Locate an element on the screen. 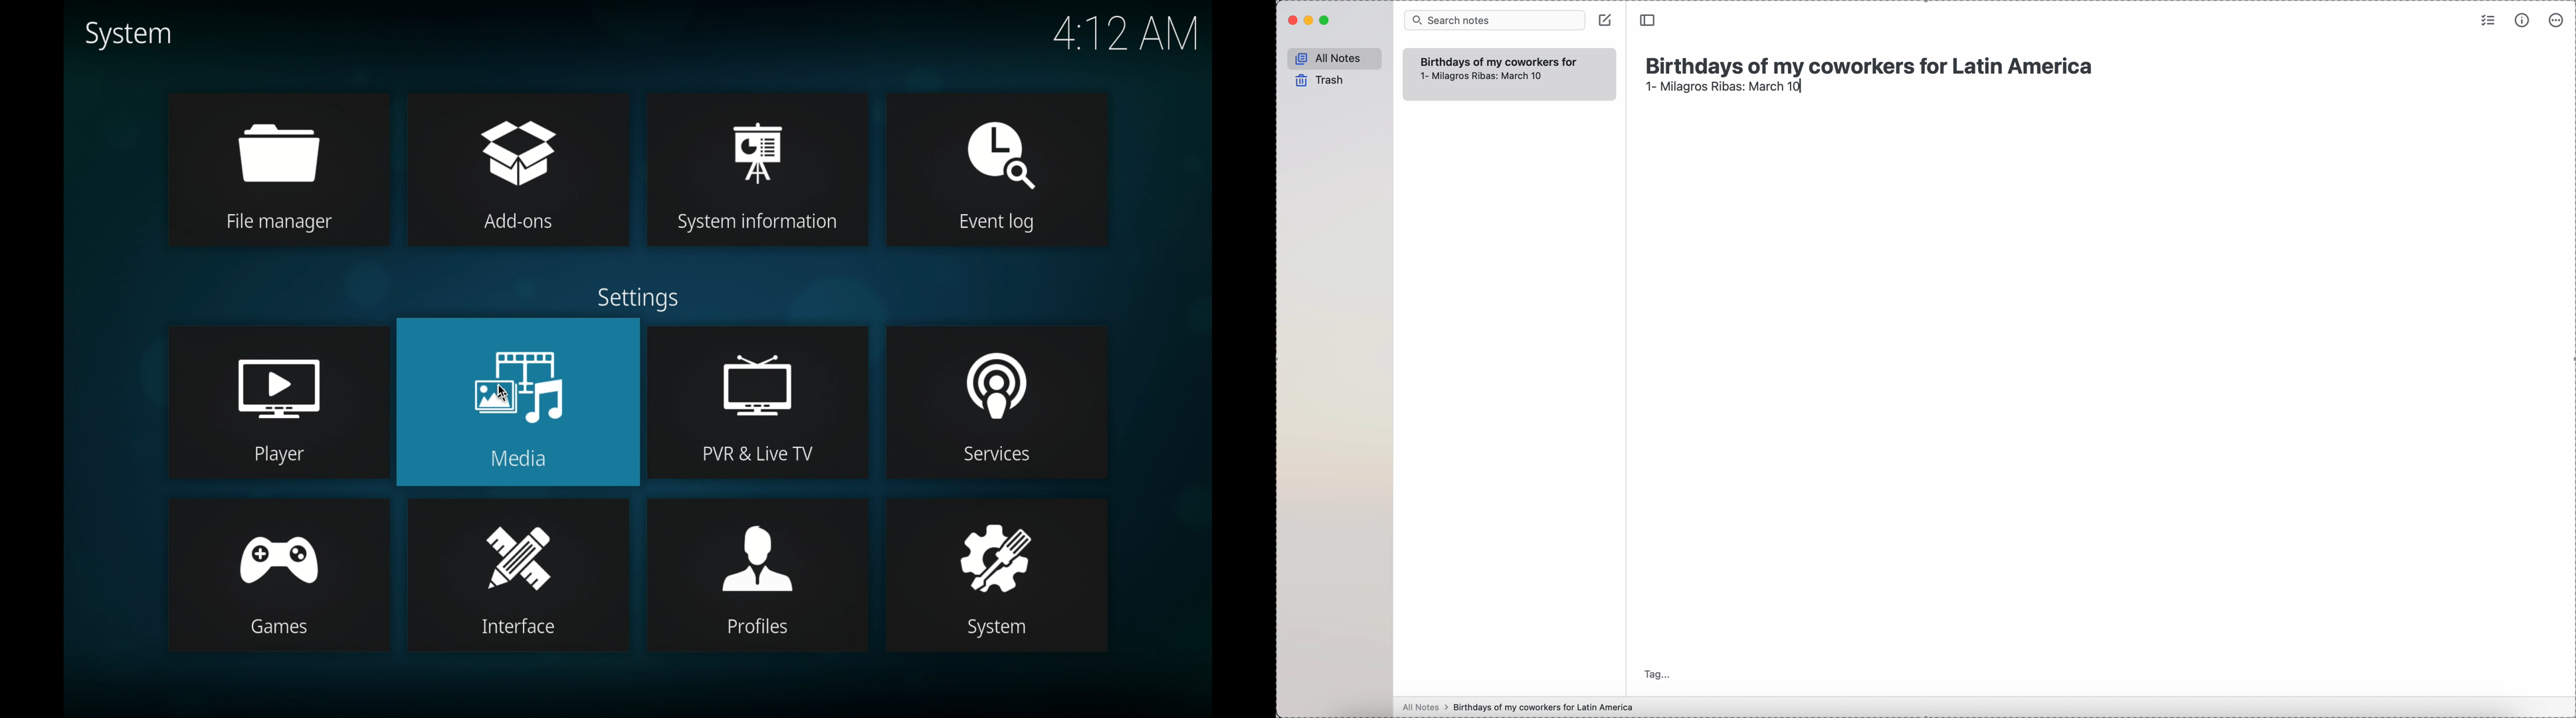 This screenshot has height=728, width=2576. PVR & Live TV is located at coordinates (762, 457).